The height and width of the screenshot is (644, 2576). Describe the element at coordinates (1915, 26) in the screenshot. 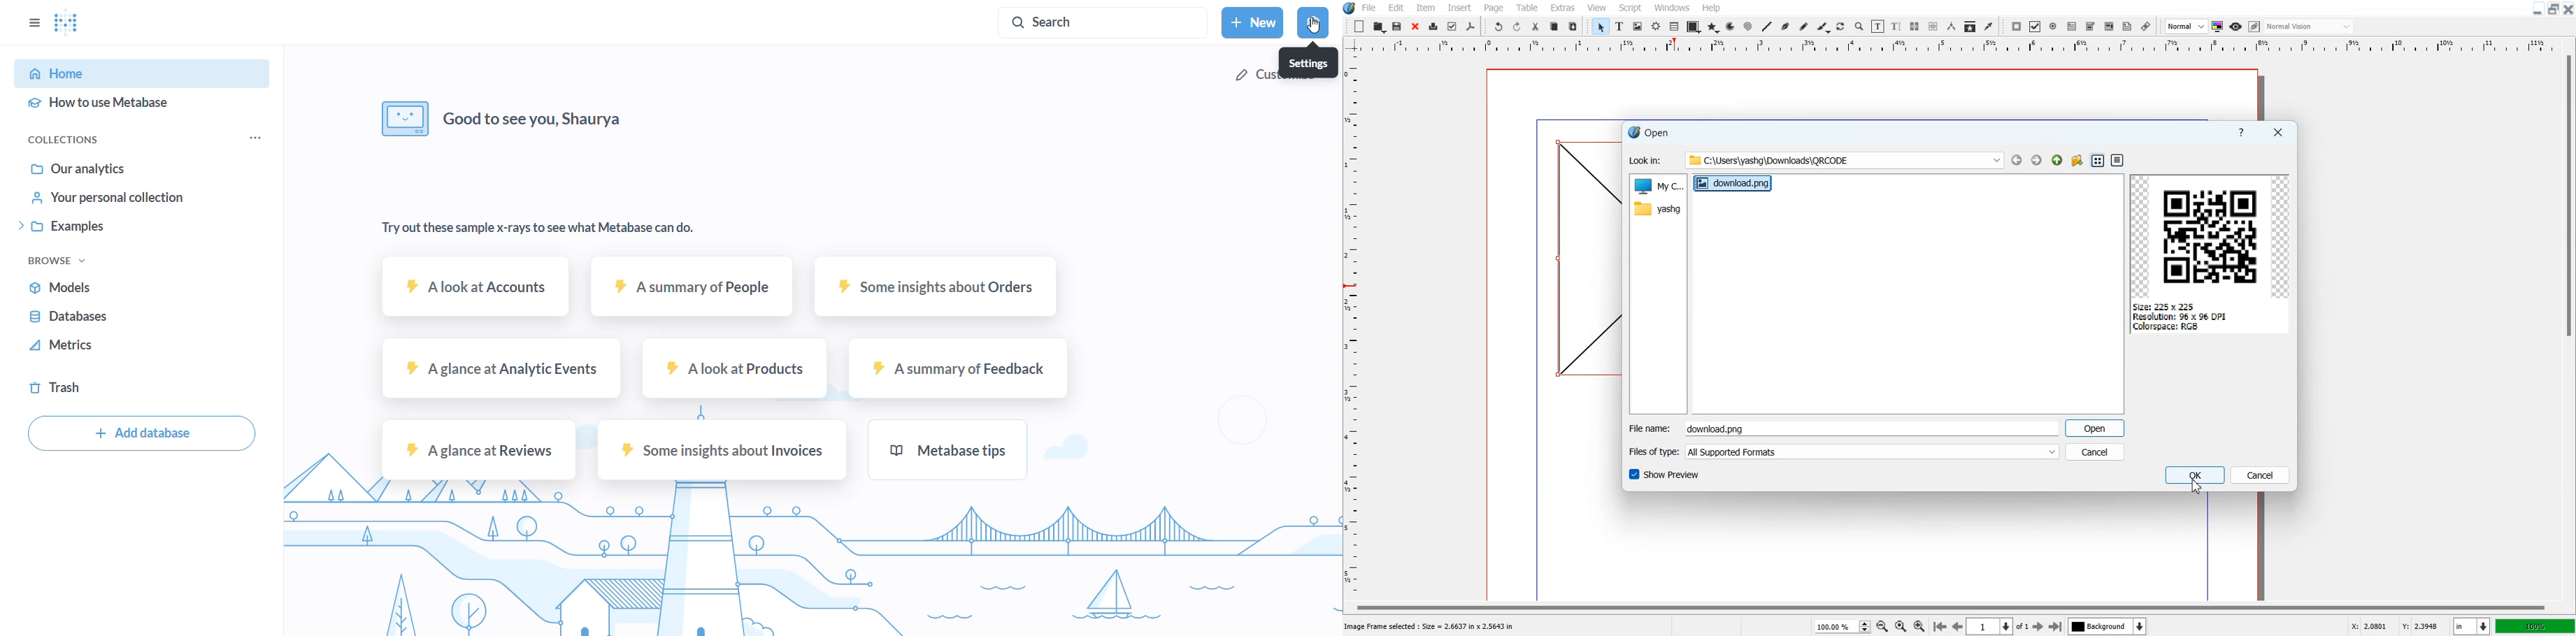

I see `Link Text frame` at that location.